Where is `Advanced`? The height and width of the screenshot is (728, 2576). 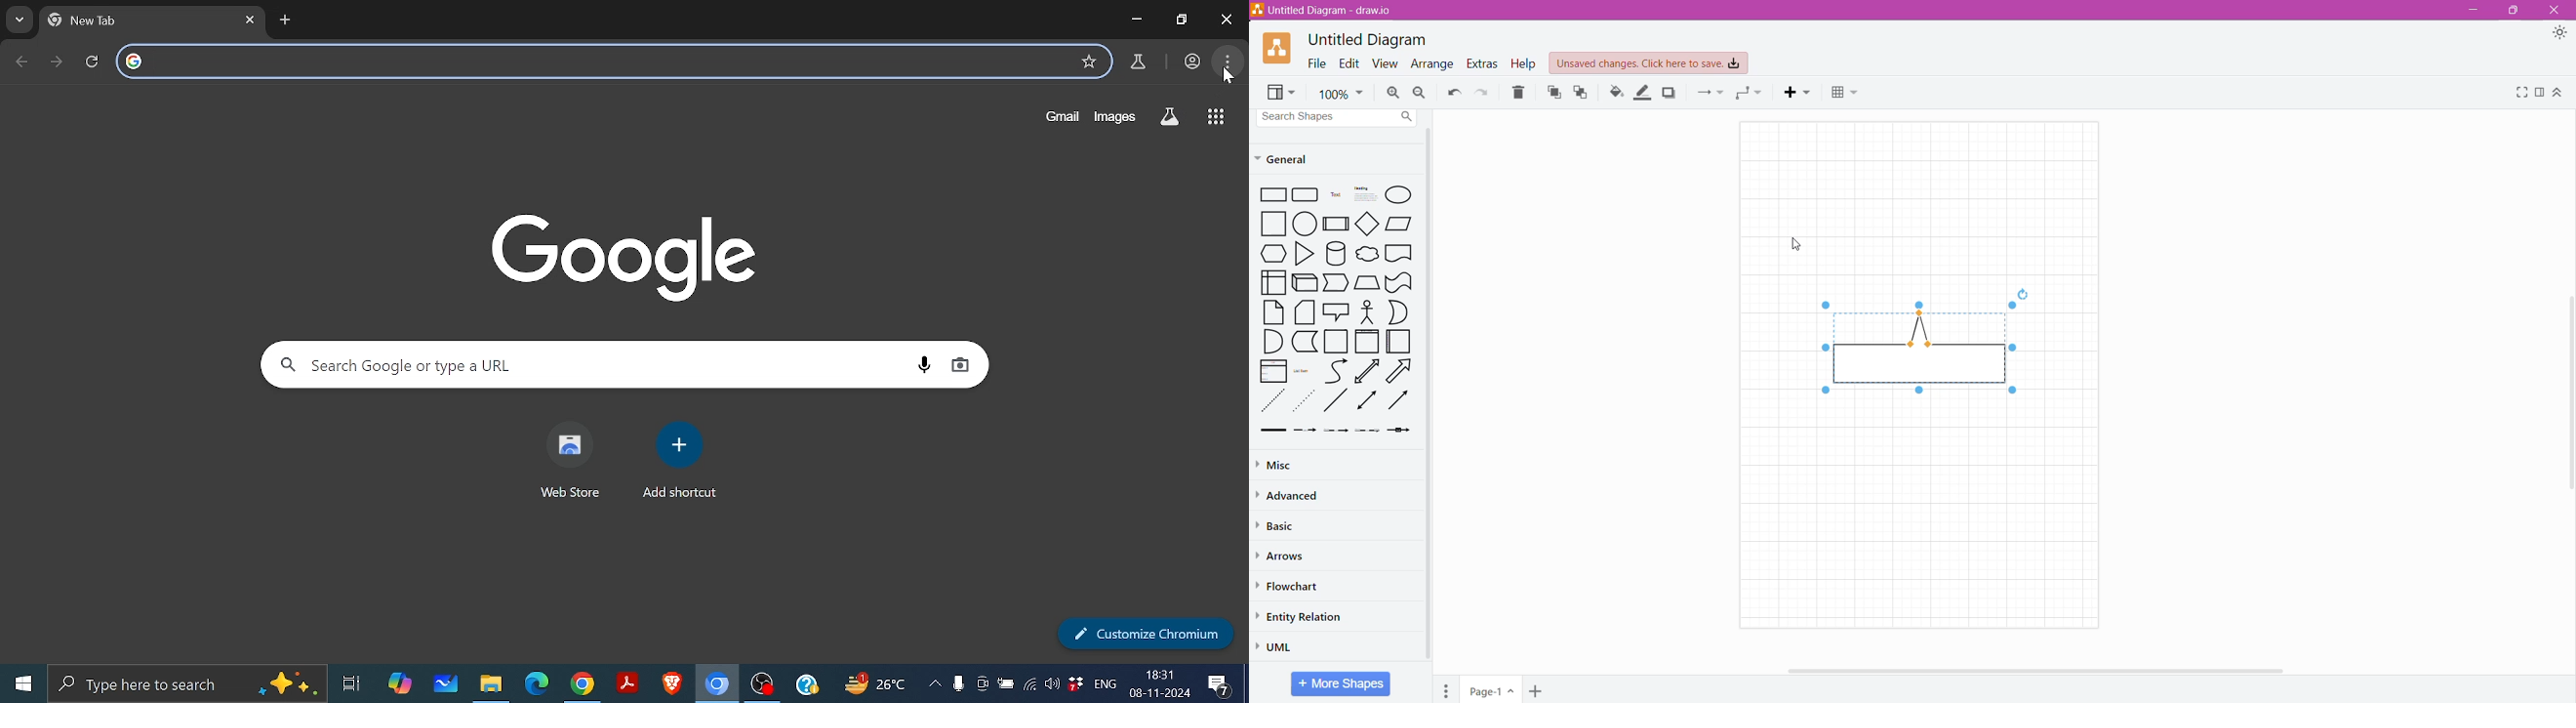 Advanced is located at coordinates (1290, 495).